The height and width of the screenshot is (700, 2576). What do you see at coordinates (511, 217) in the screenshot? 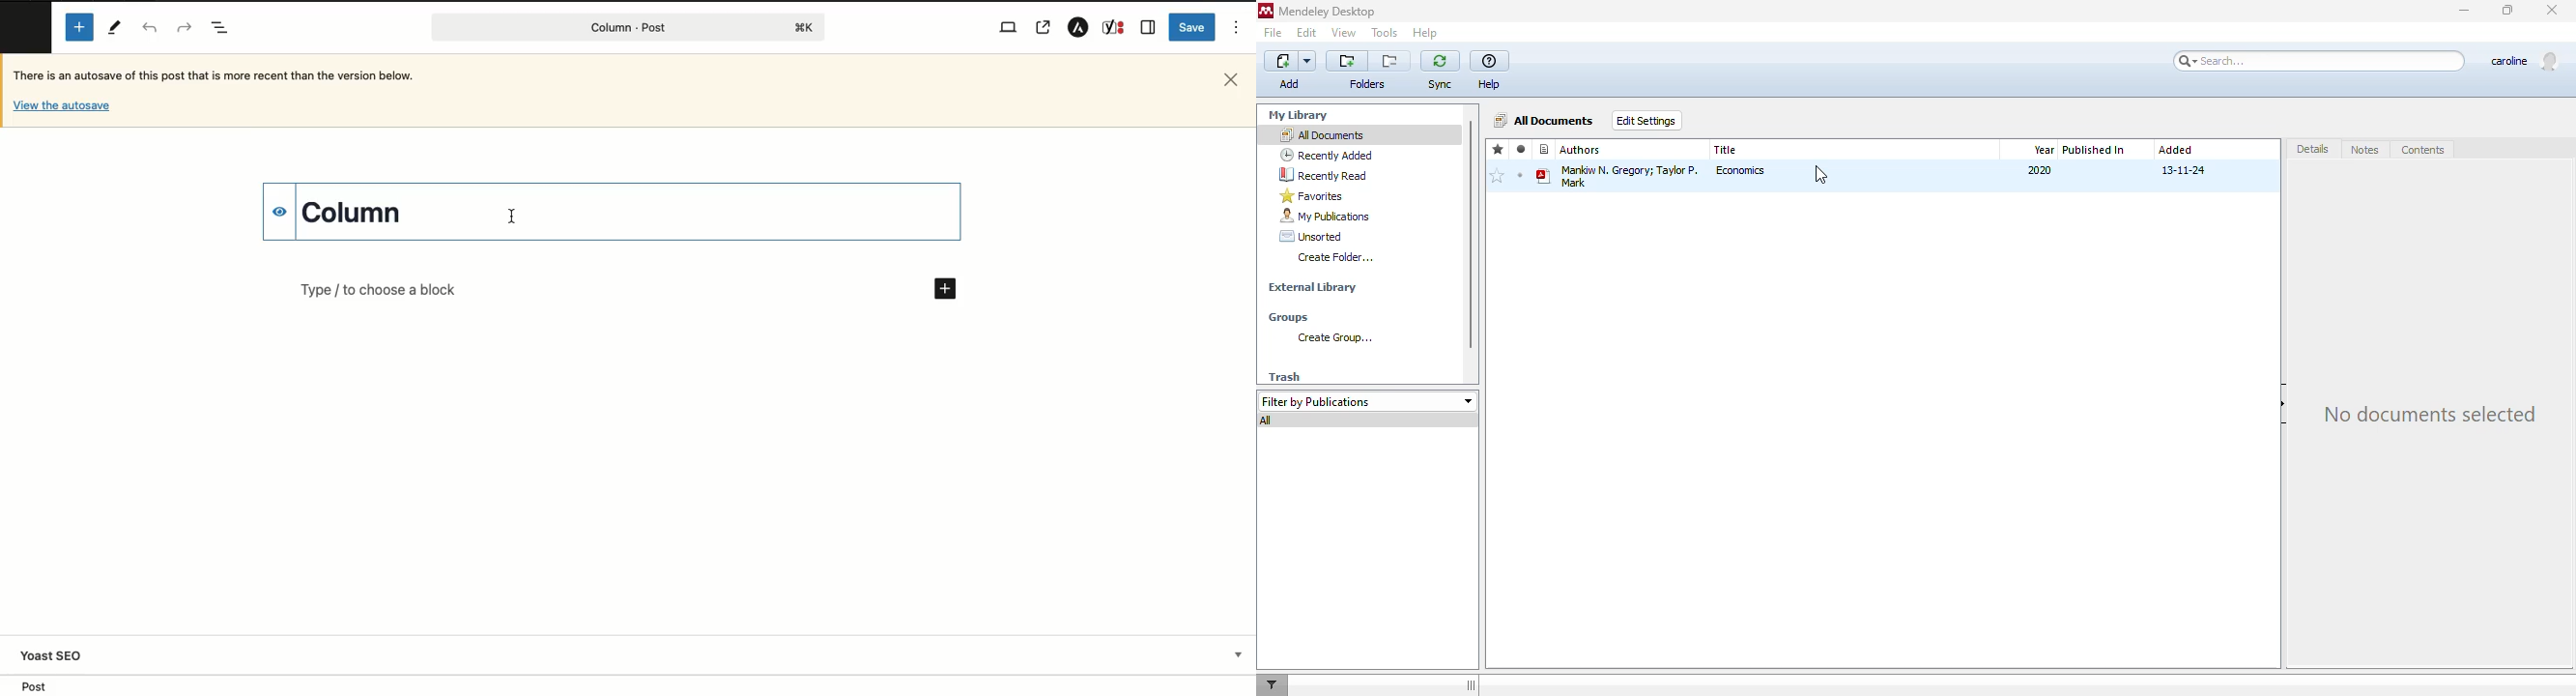
I see `Typing` at bounding box center [511, 217].